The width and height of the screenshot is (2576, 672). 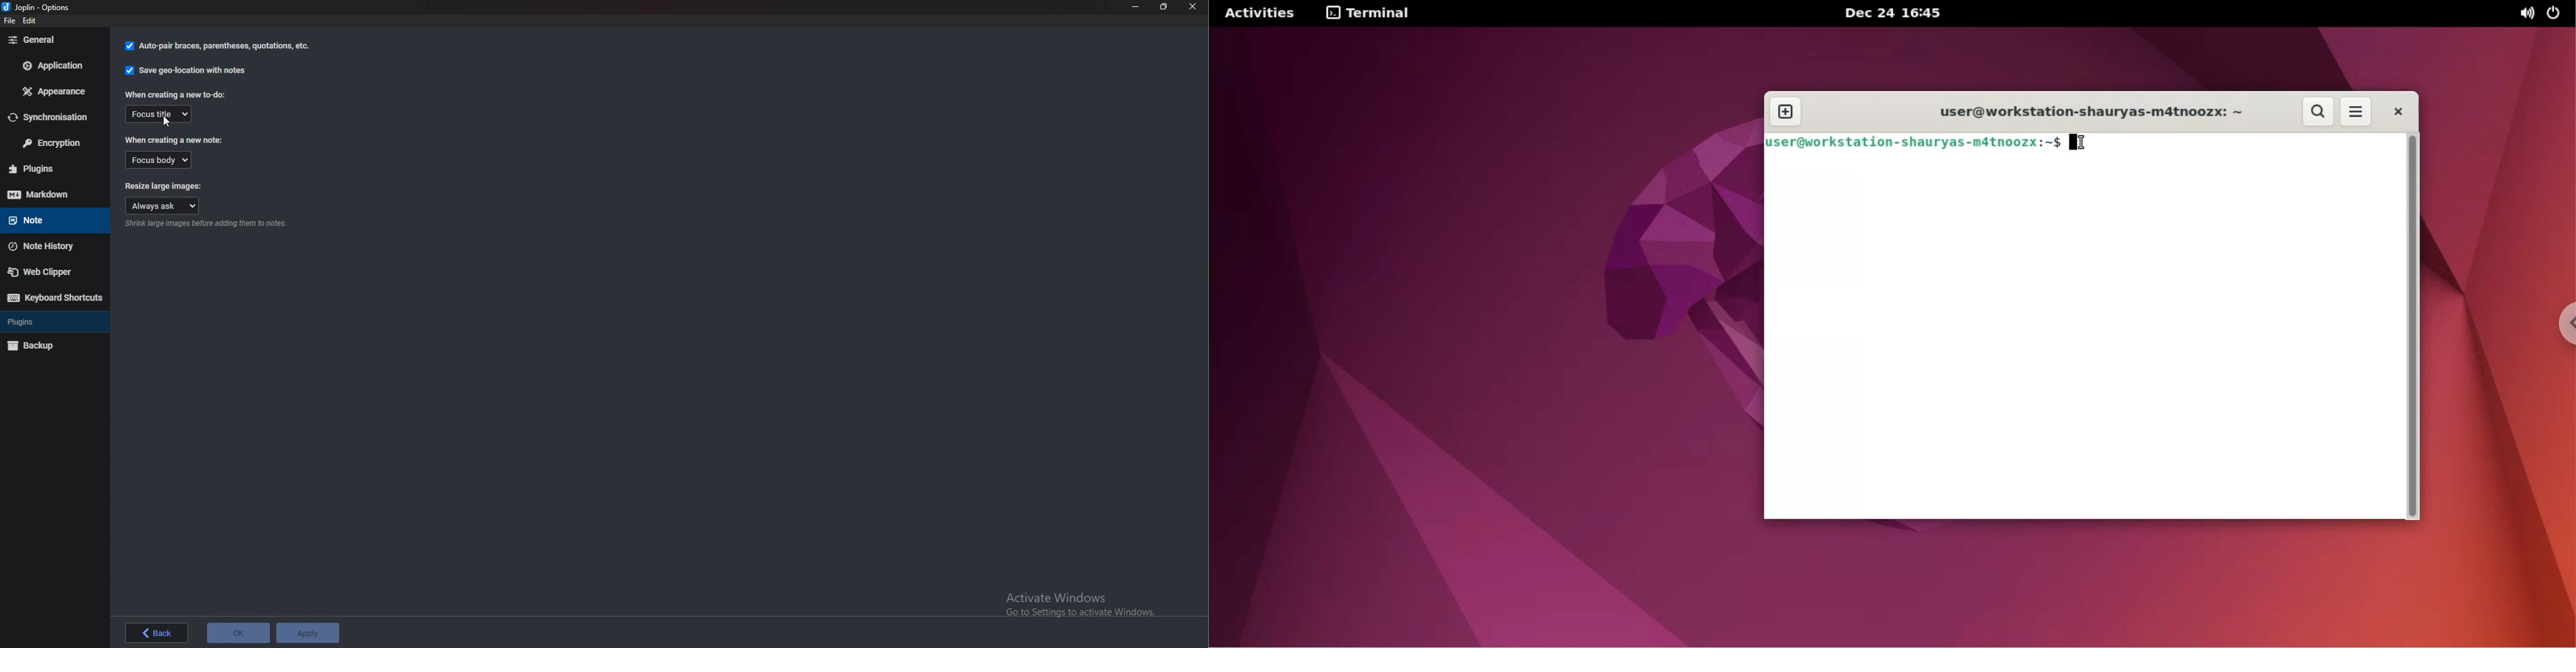 What do you see at coordinates (1164, 6) in the screenshot?
I see `Resize` at bounding box center [1164, 6].